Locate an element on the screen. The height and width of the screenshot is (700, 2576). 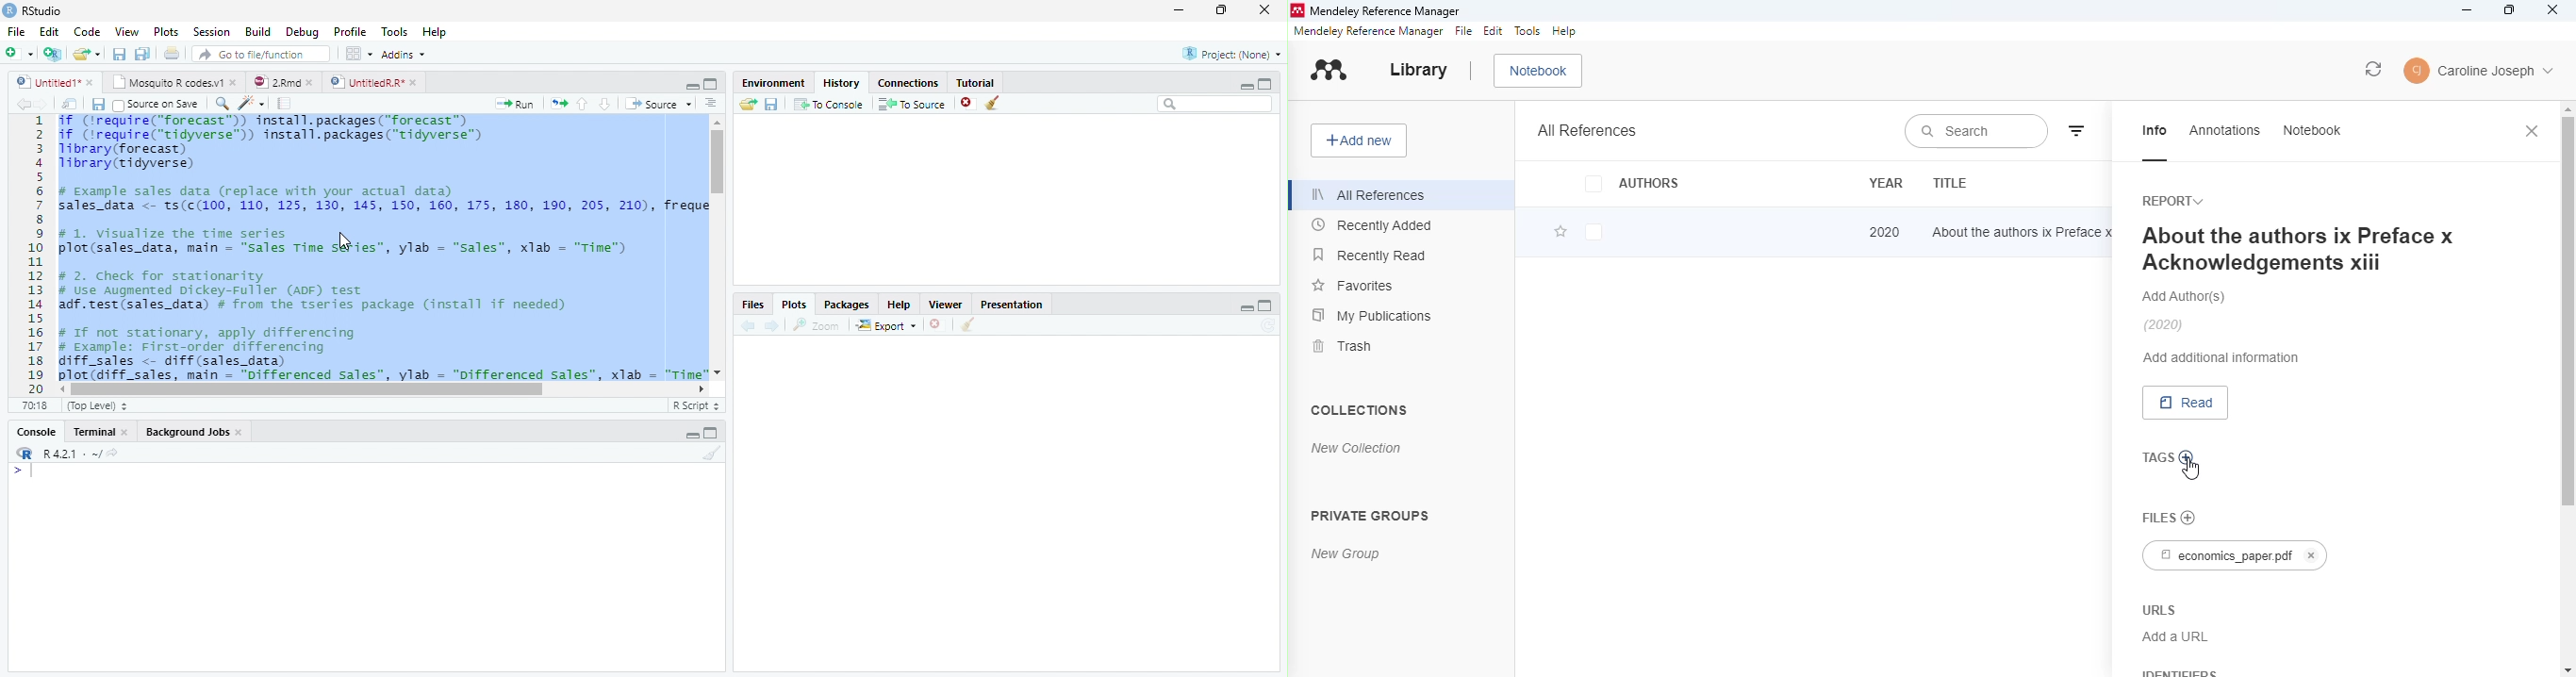
Delete is located at coordinates (966, 101).